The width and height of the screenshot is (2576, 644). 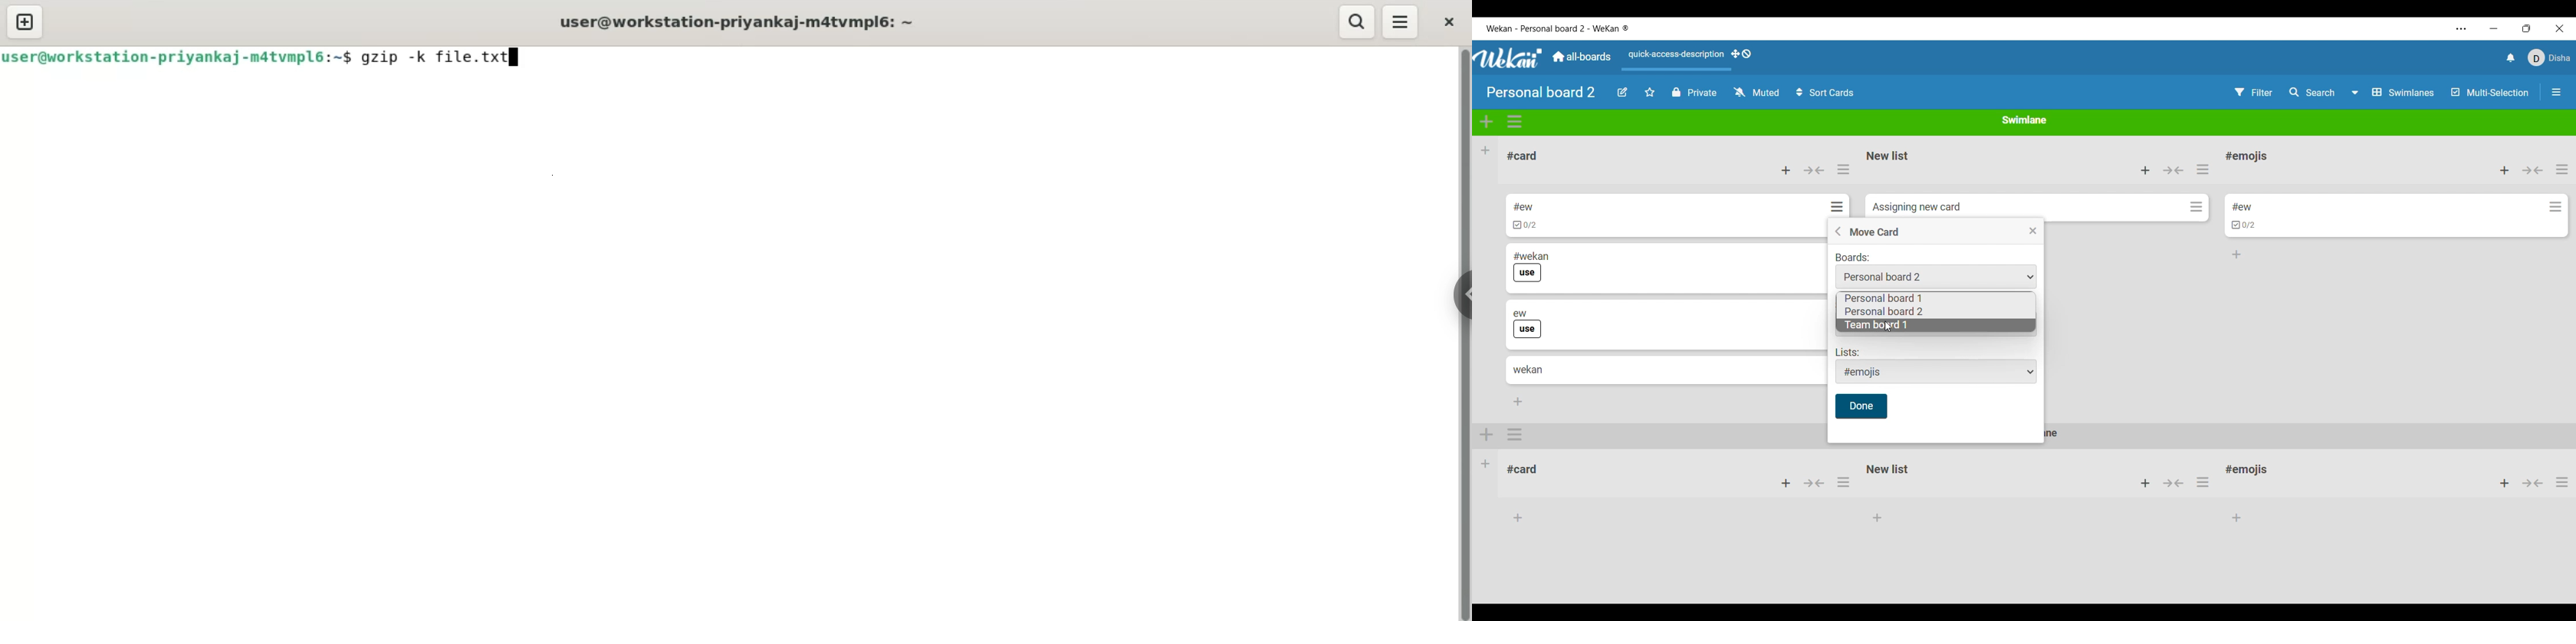 What do you see at coordinates (1528, 370) in the screenshot?
I see `Card title` at bounding box center [1528, 370].